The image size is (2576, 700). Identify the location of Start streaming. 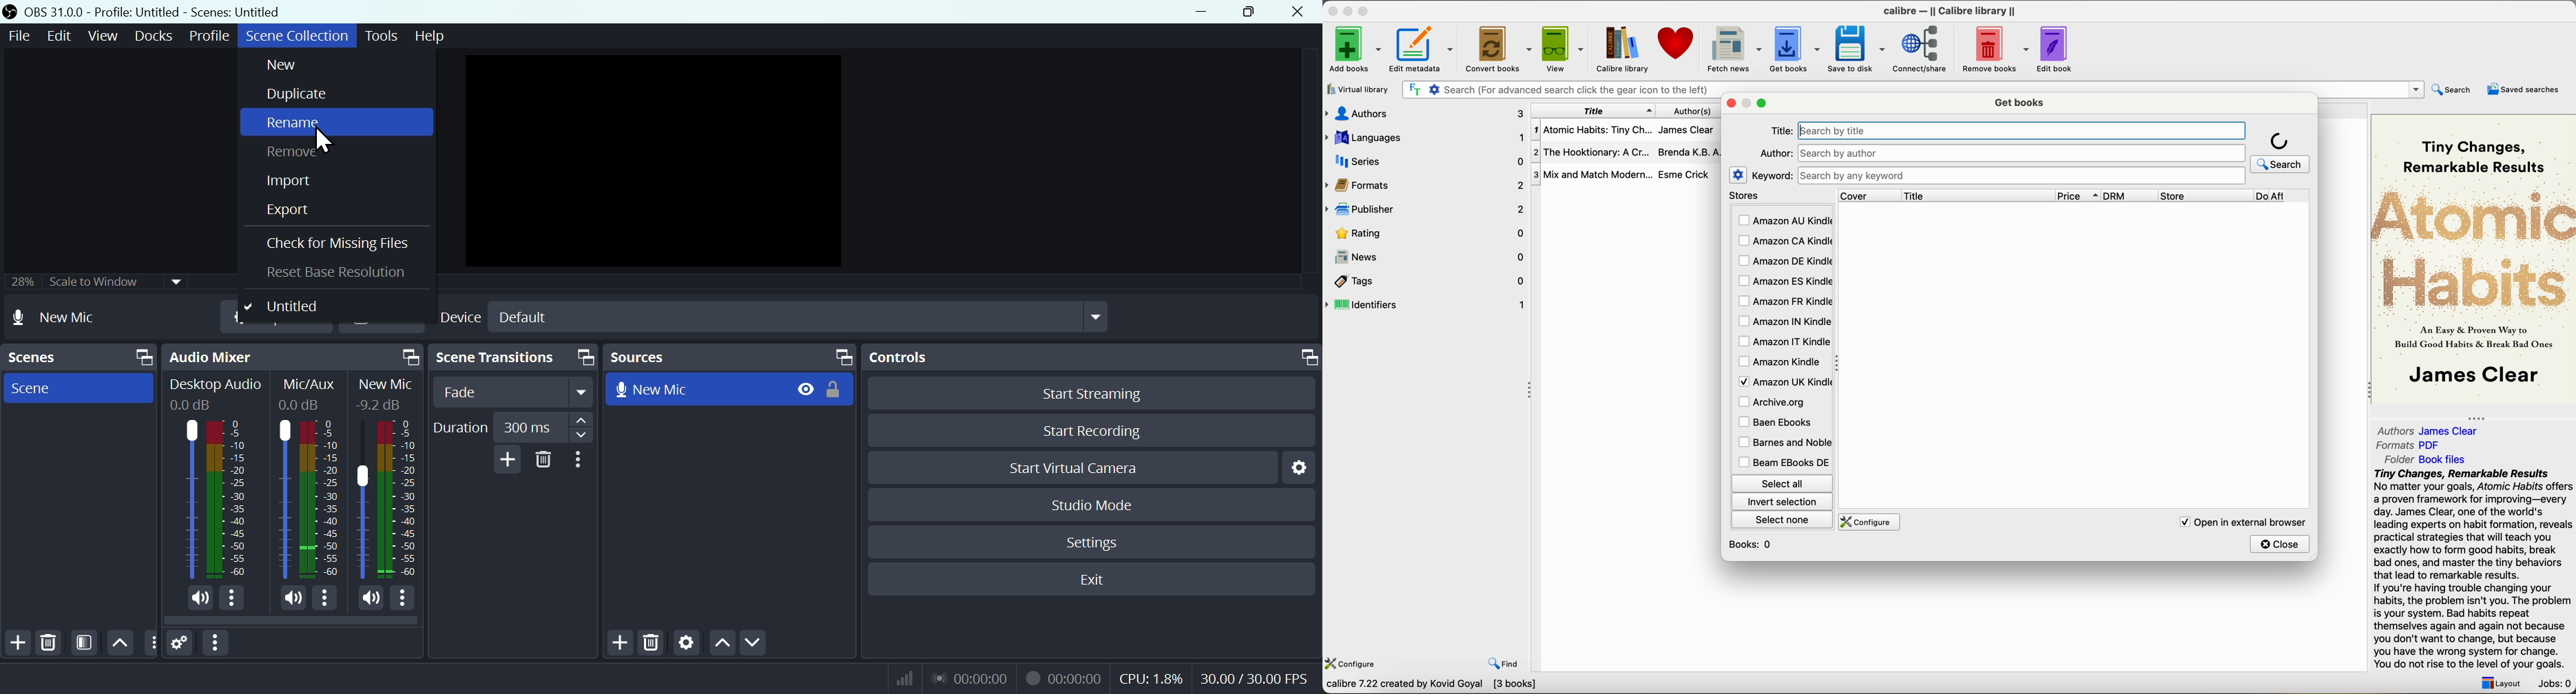
(1093, 392).